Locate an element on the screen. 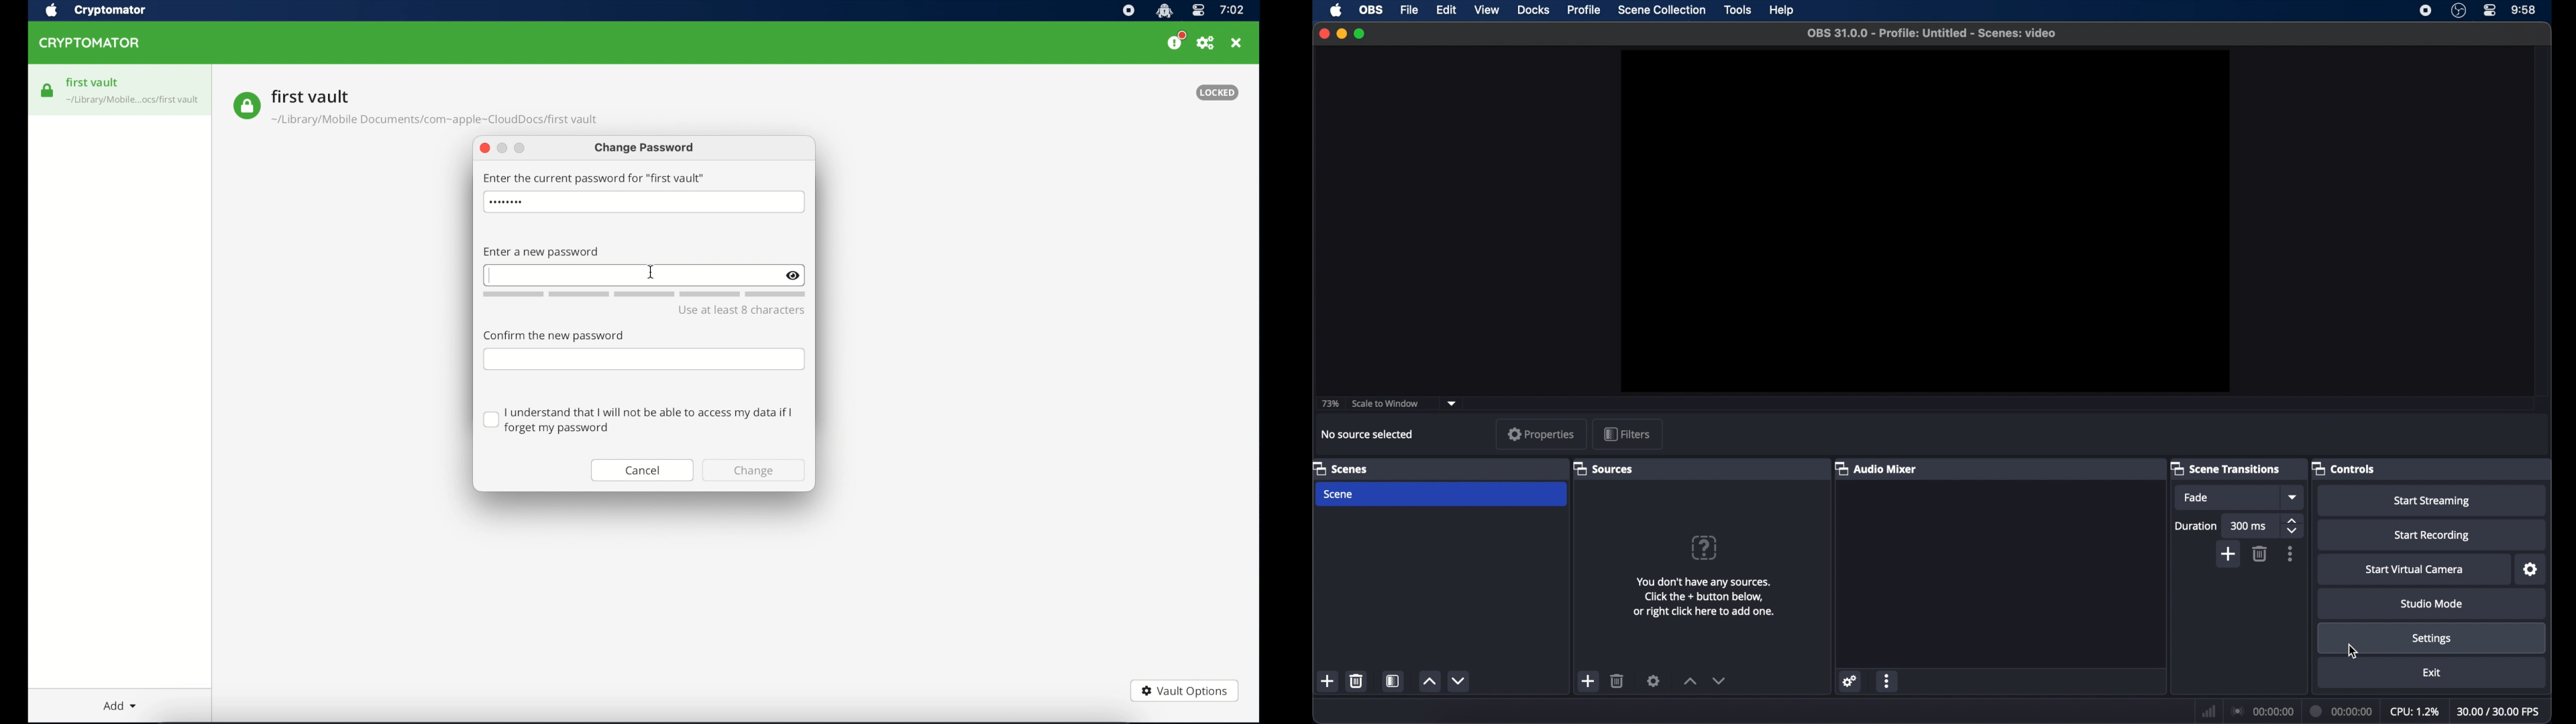 The width and height of the screenshot is (2576, 728). control center is located at coordinates (2490, 11).